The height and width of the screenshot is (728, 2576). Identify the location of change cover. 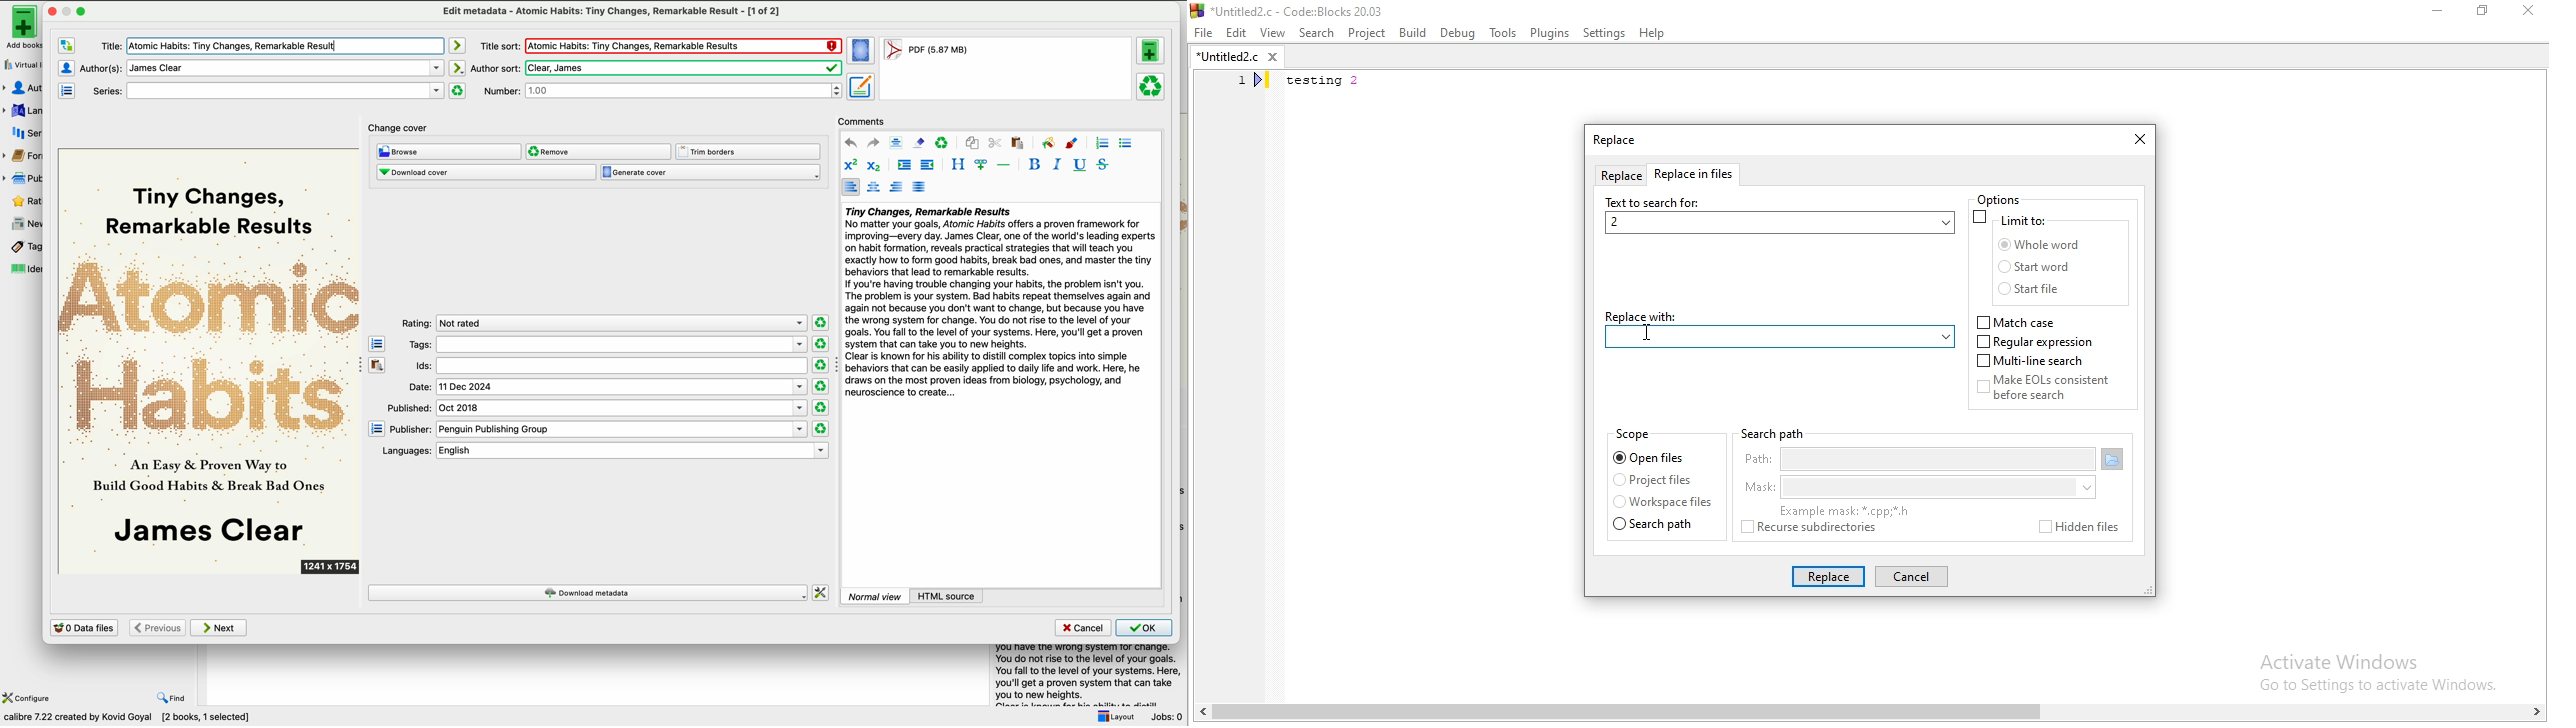
(400, 125).